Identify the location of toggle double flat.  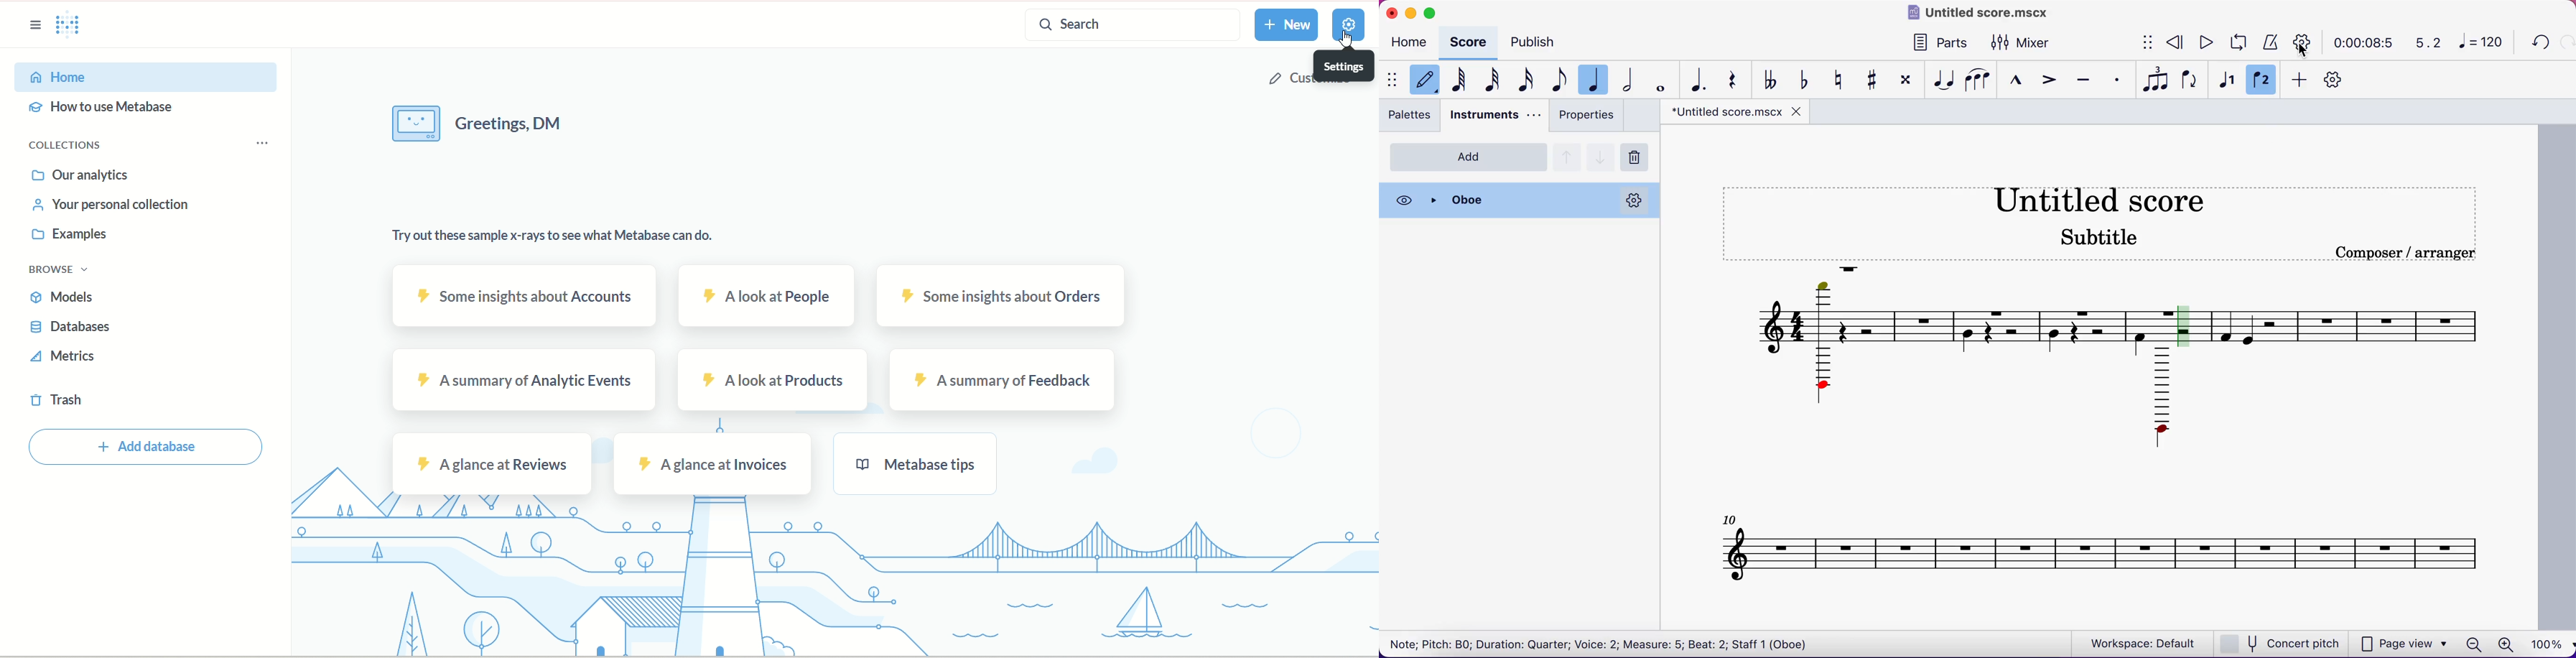
(1771, 80).